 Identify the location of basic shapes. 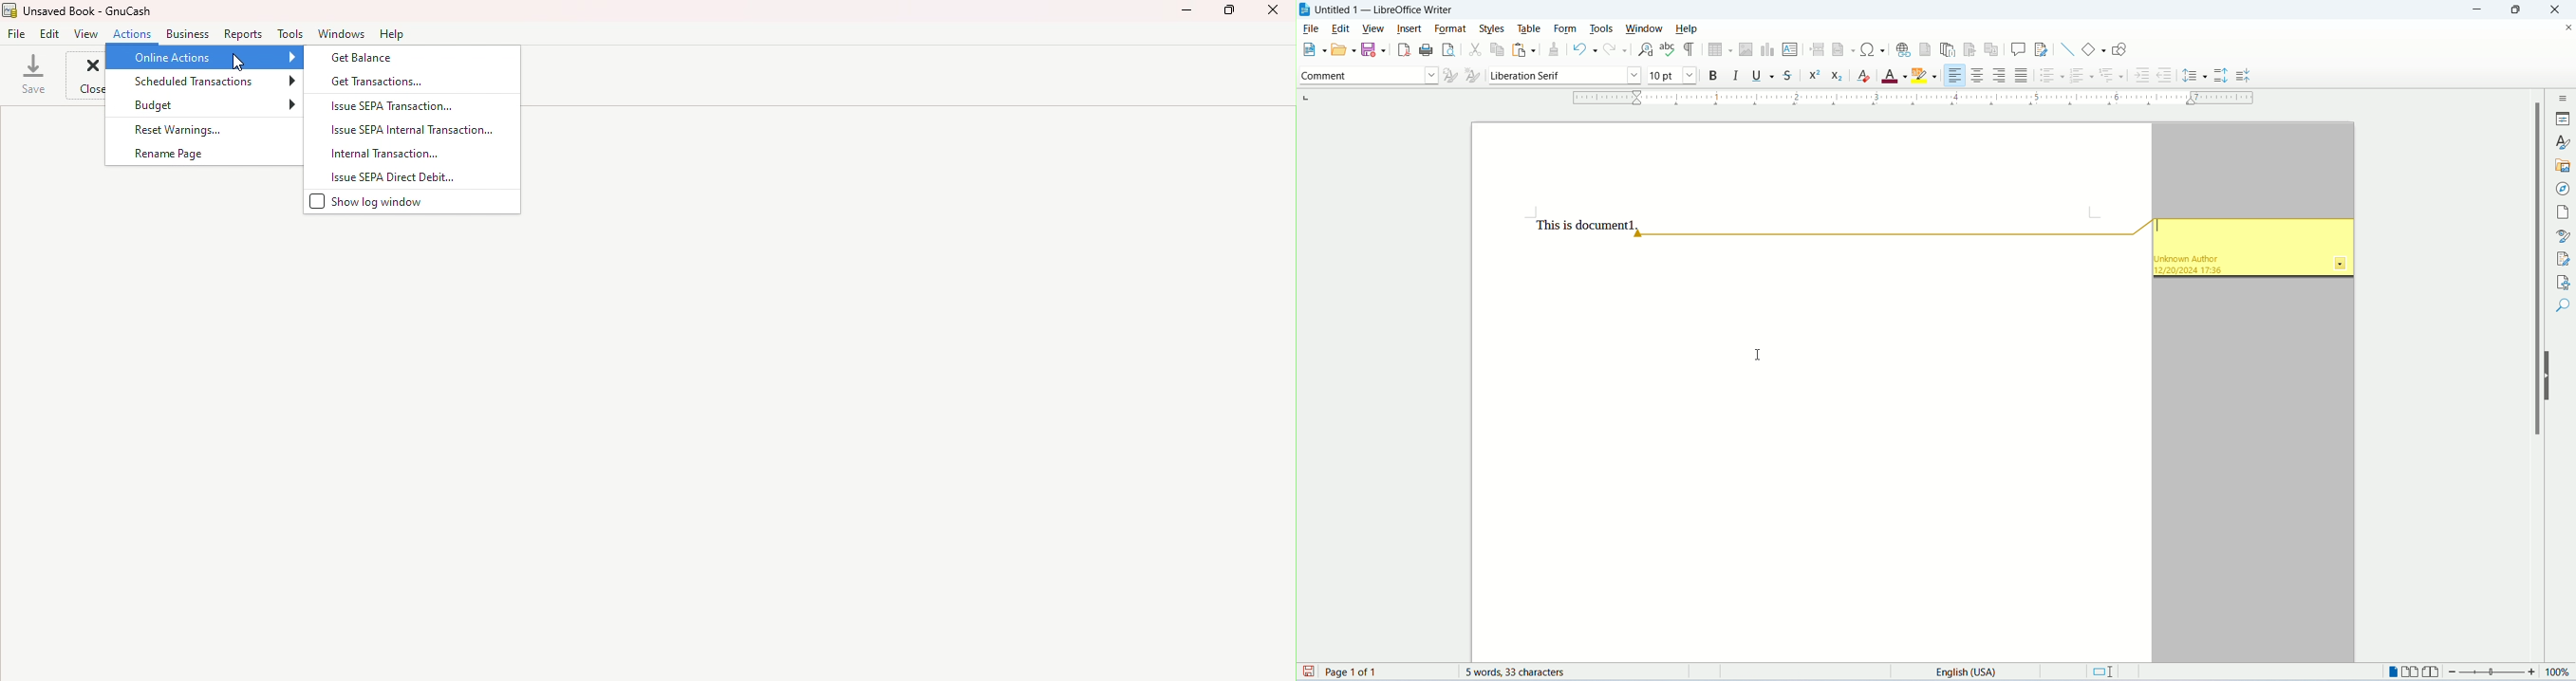
(2095, 49).